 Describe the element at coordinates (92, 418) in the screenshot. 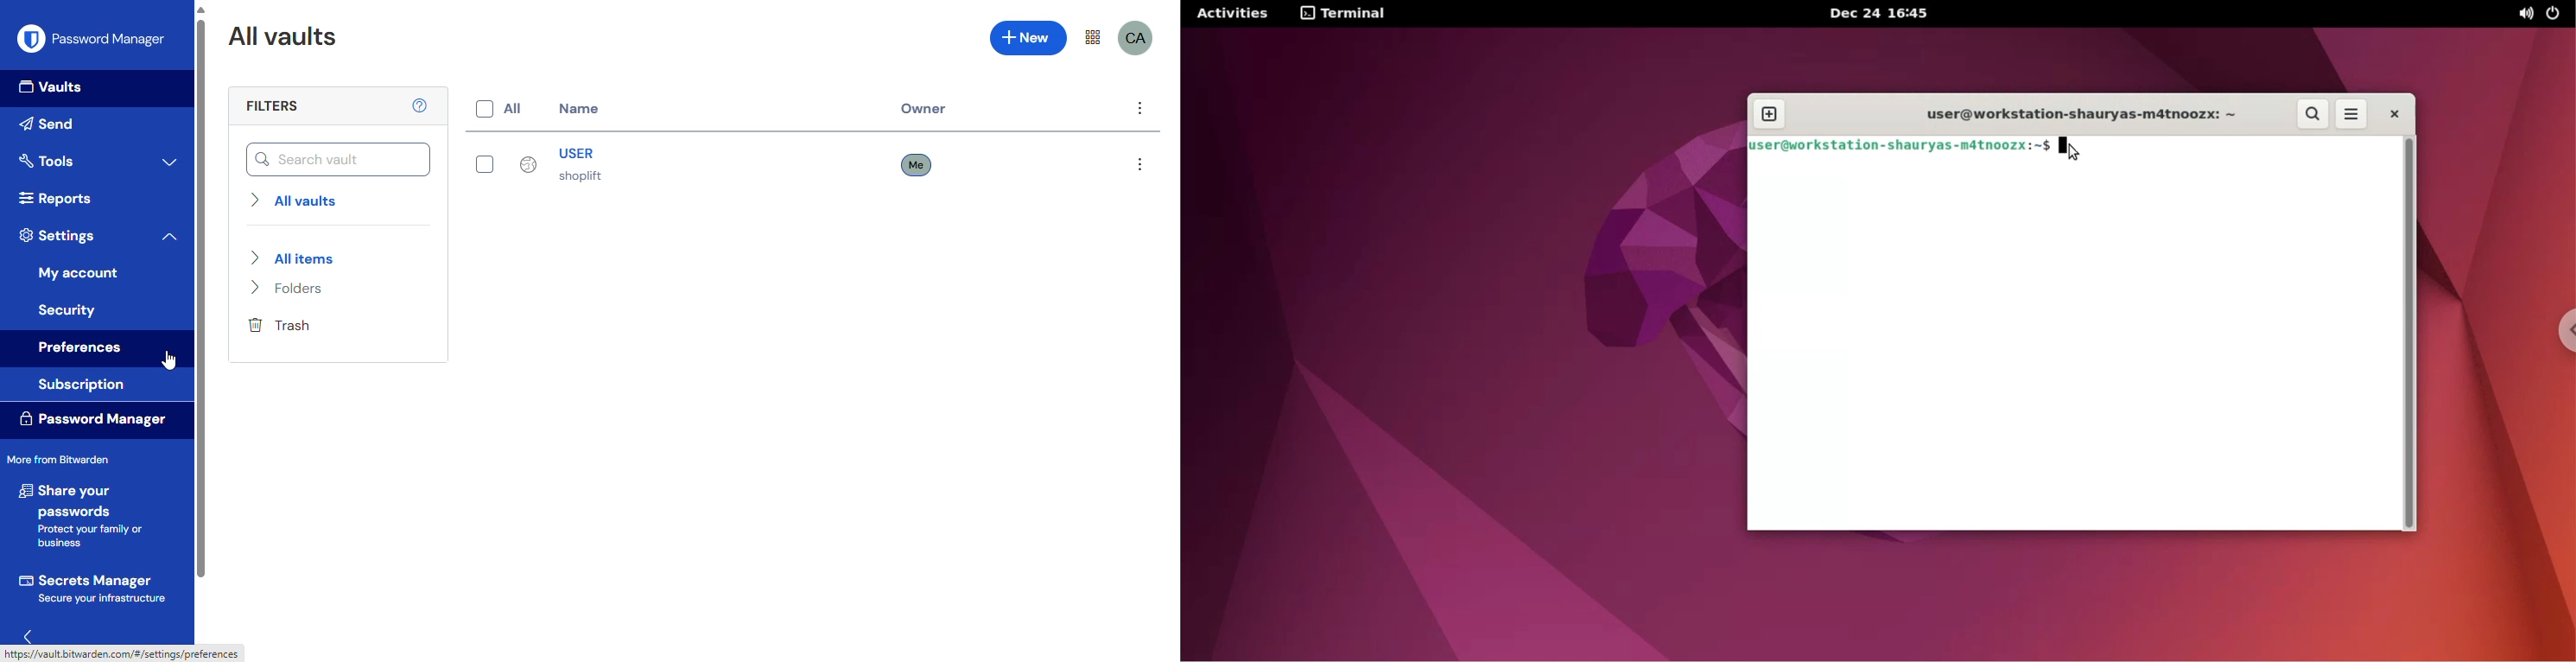

I see `password manager` at that location.